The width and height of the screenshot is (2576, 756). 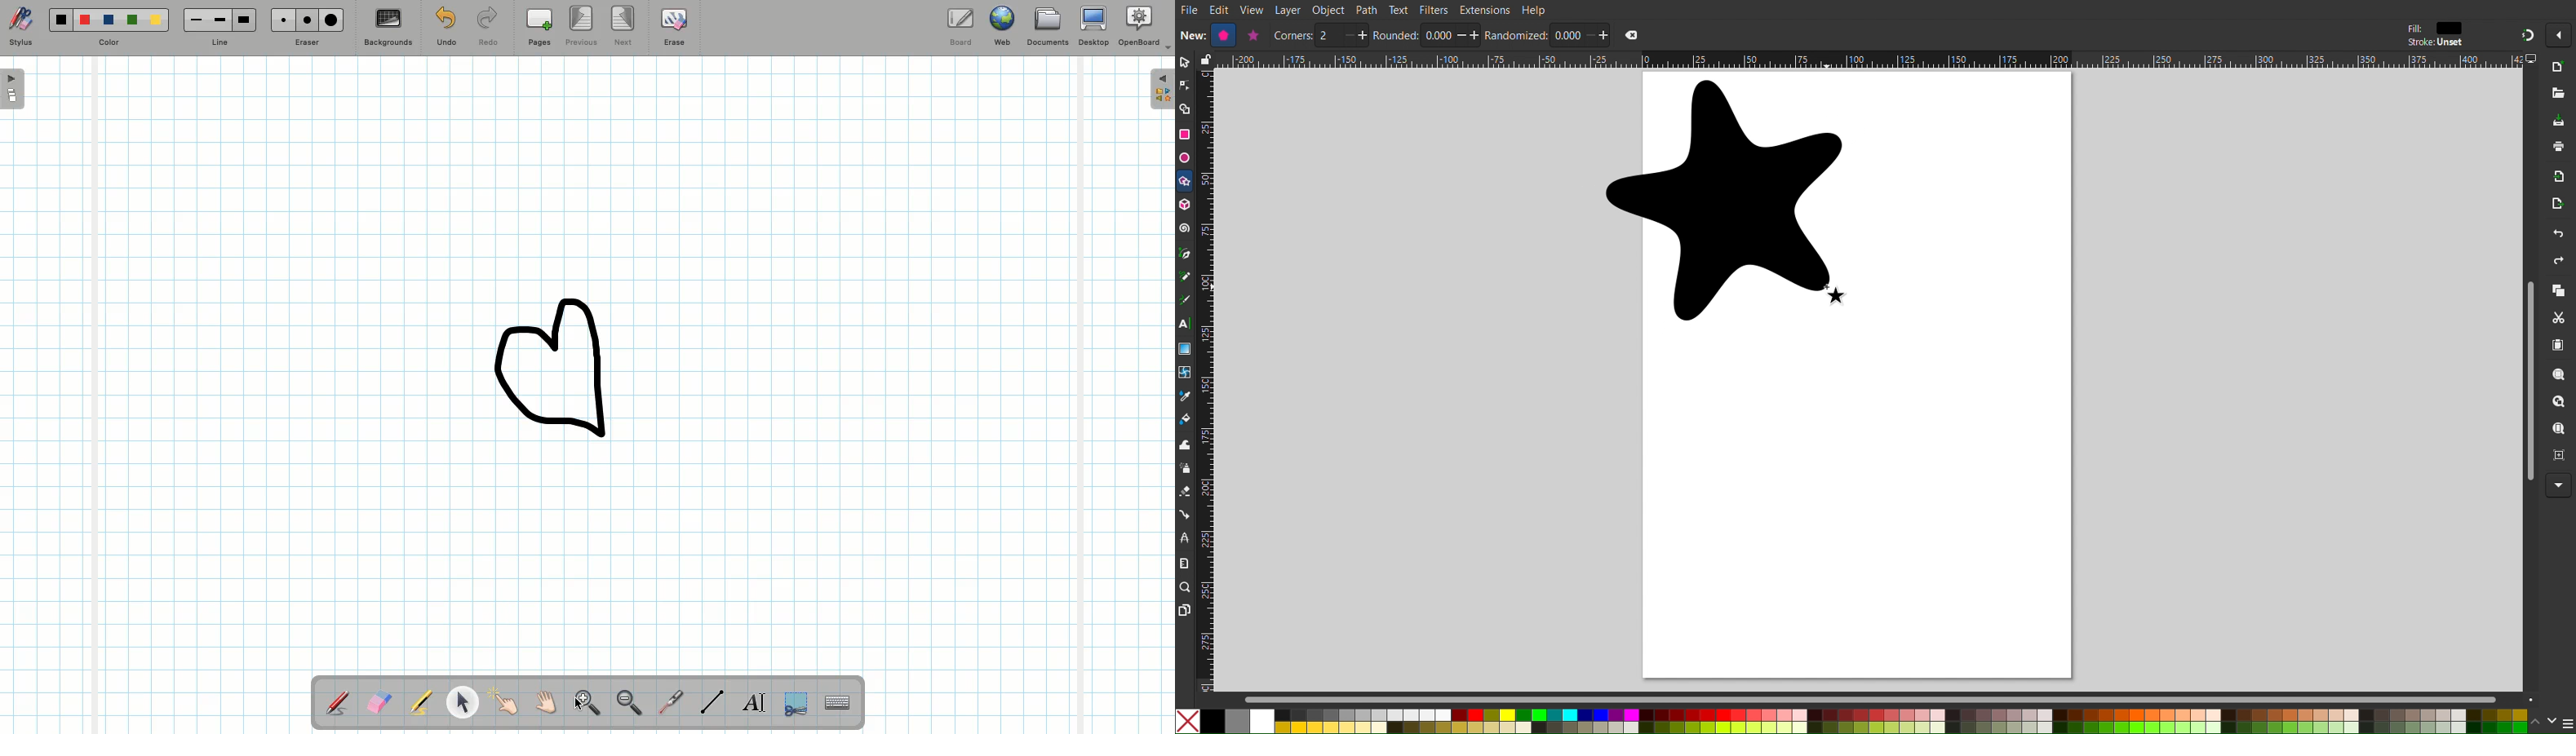 I want to click on Stroke: Unset, so click(x=2435, y=43).